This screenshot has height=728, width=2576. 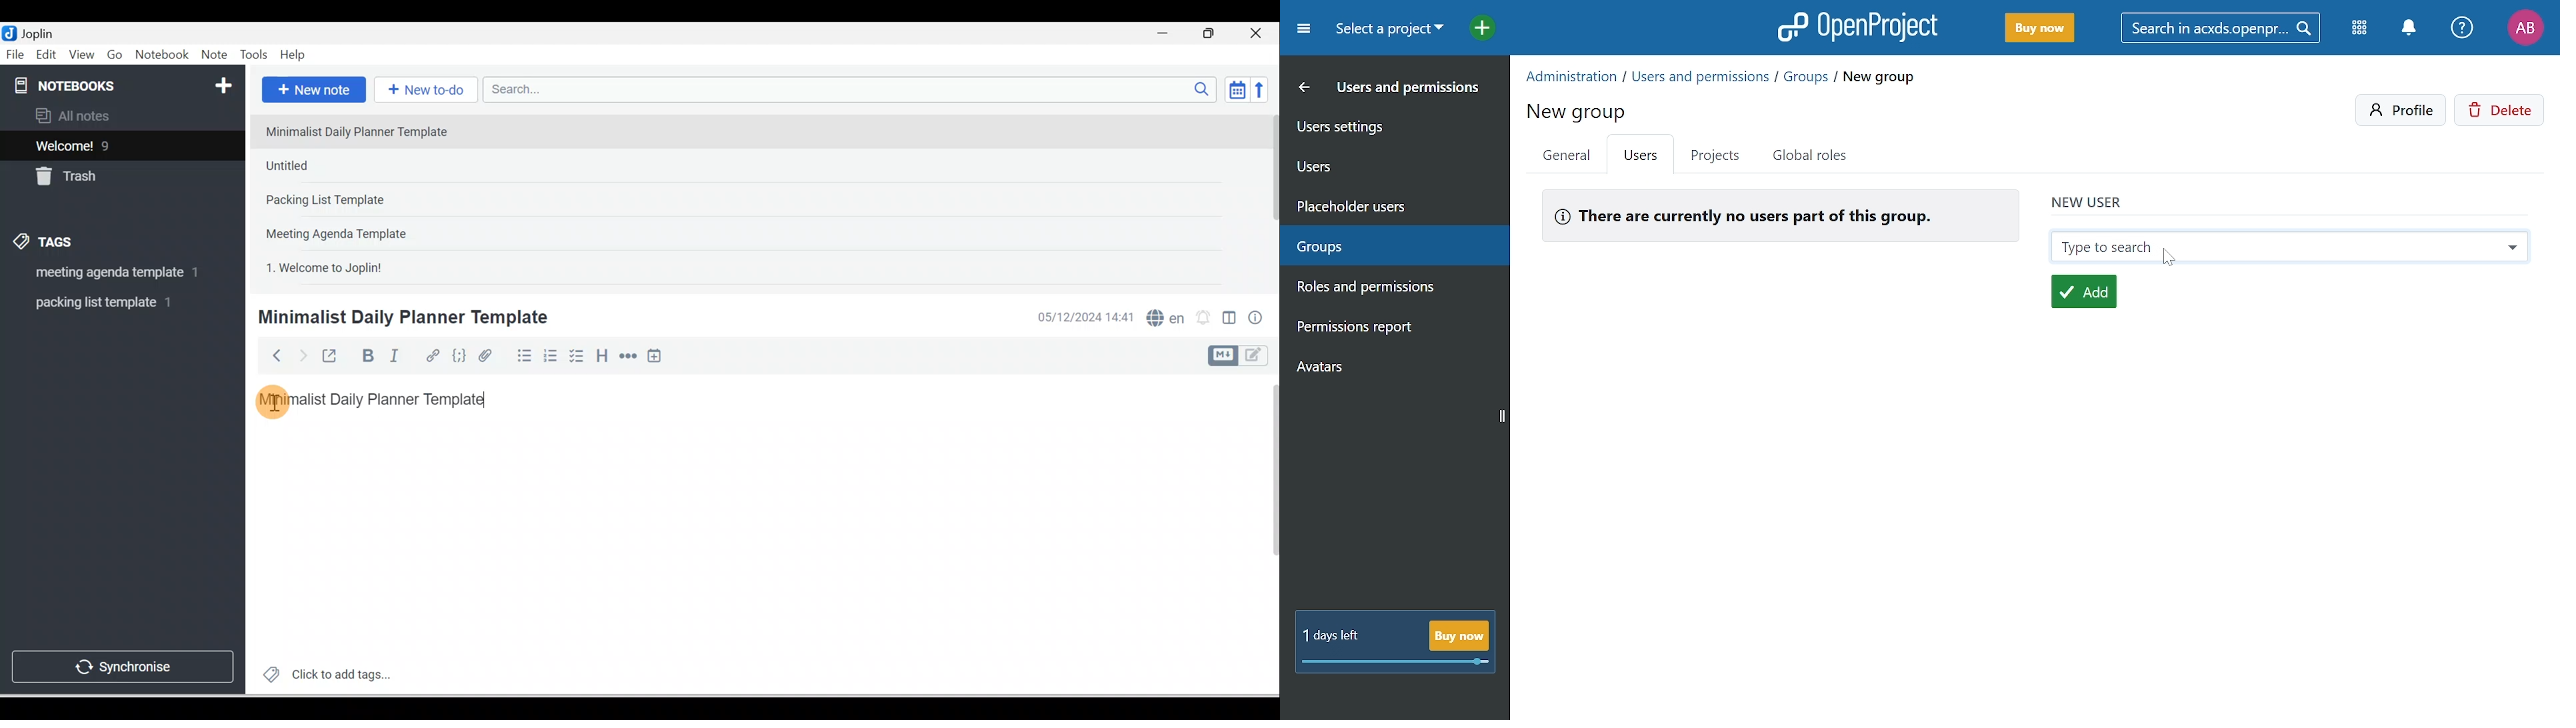 I want to click on Note, so click(x=213, y=55).